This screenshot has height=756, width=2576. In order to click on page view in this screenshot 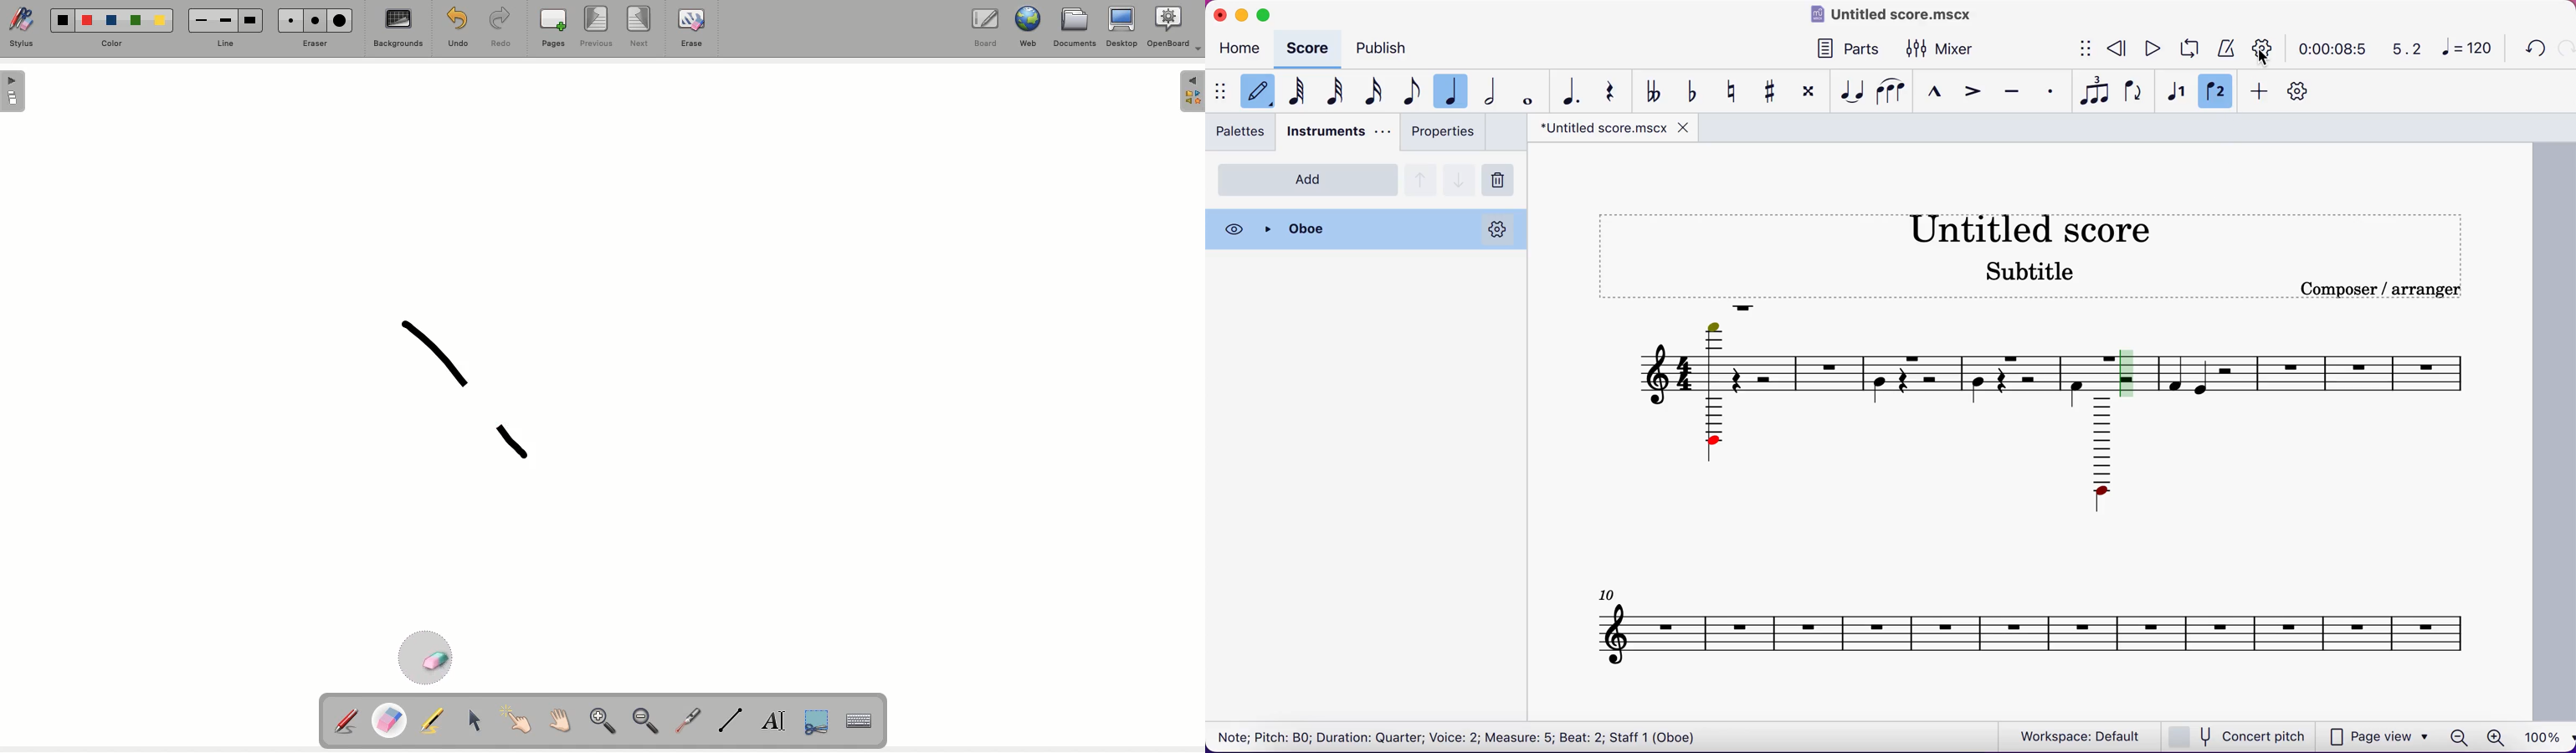, I will do `click(2379, 736)`.